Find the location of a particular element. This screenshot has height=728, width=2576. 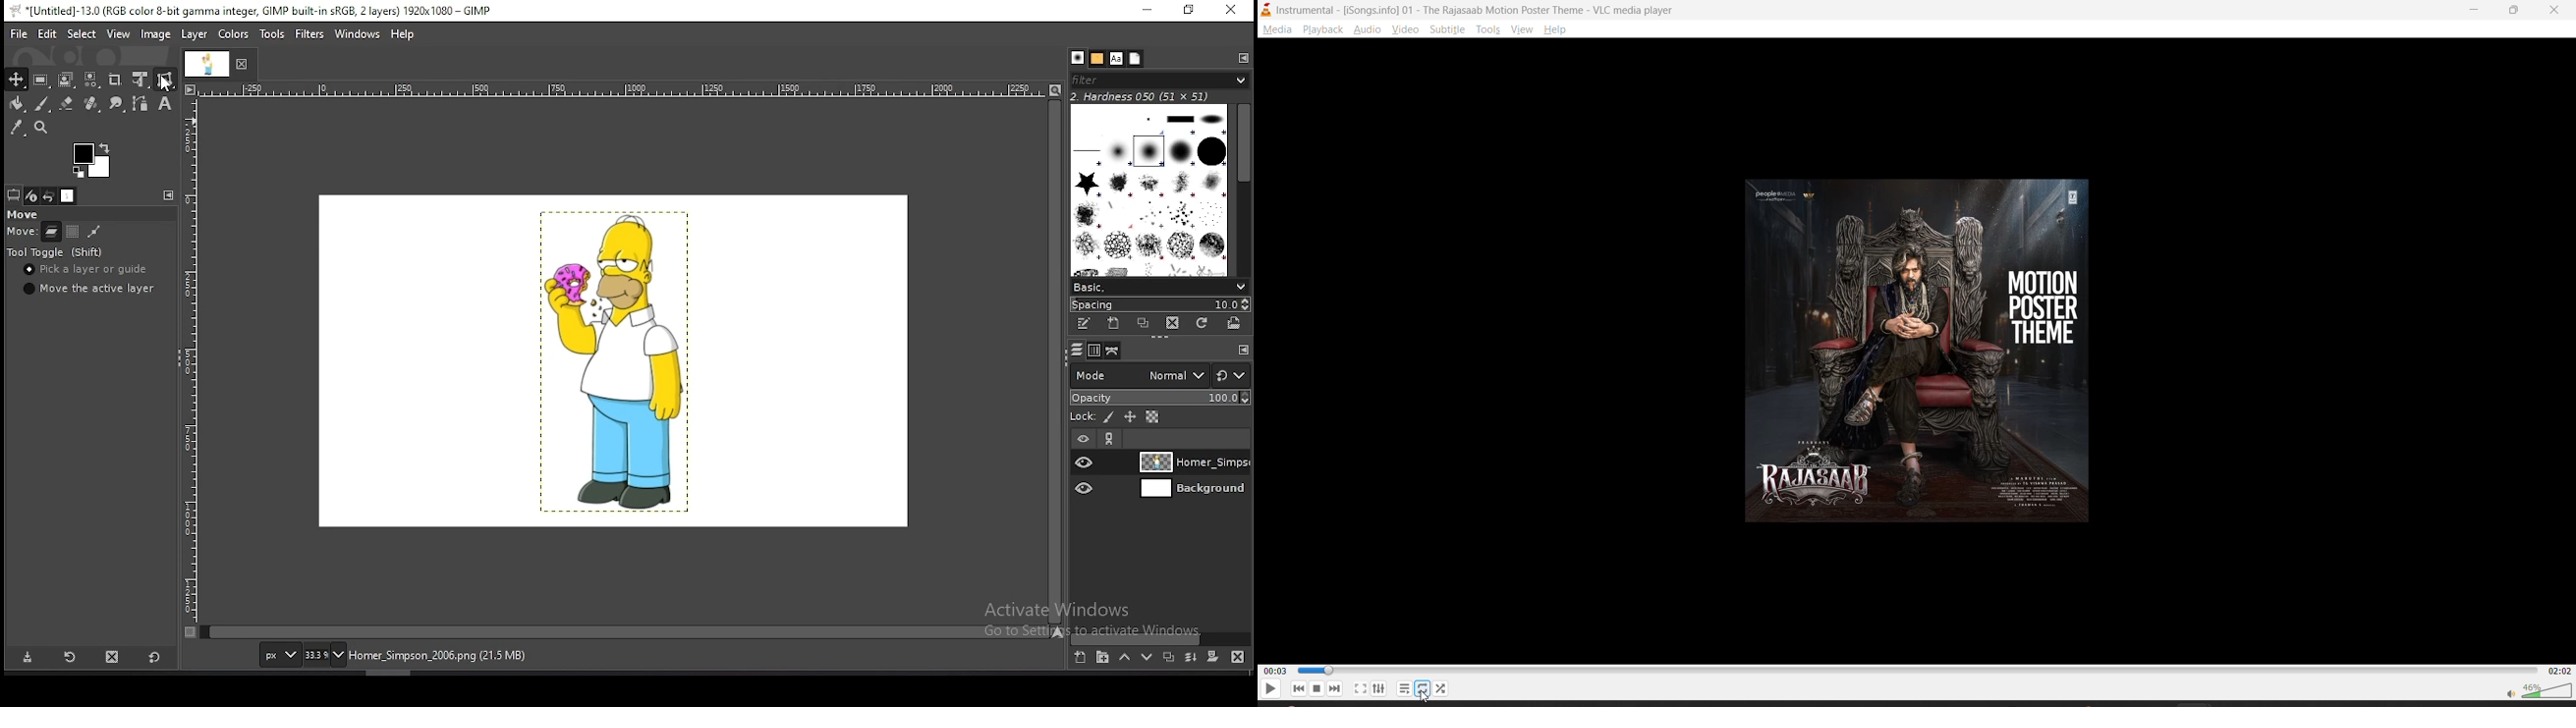

playlist is located at coordinates (1406, 689).